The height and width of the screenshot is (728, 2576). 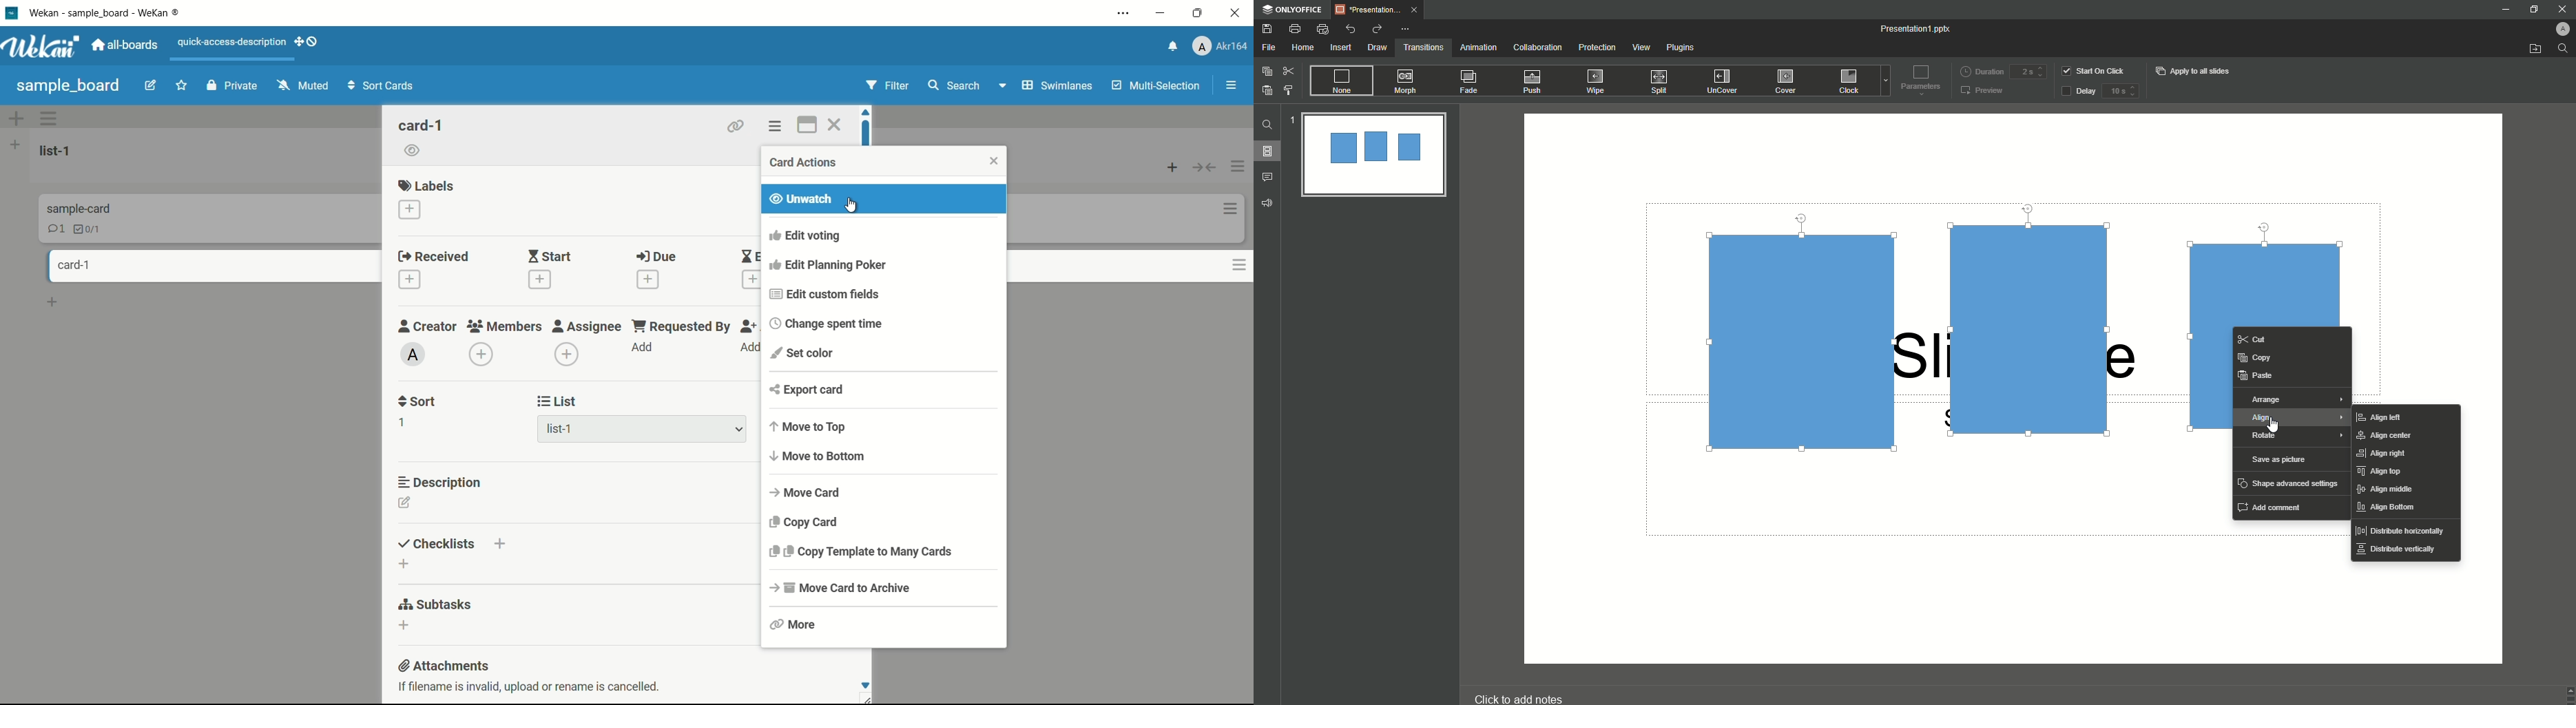 I want to click on Home, so click(x=1303, y=48).